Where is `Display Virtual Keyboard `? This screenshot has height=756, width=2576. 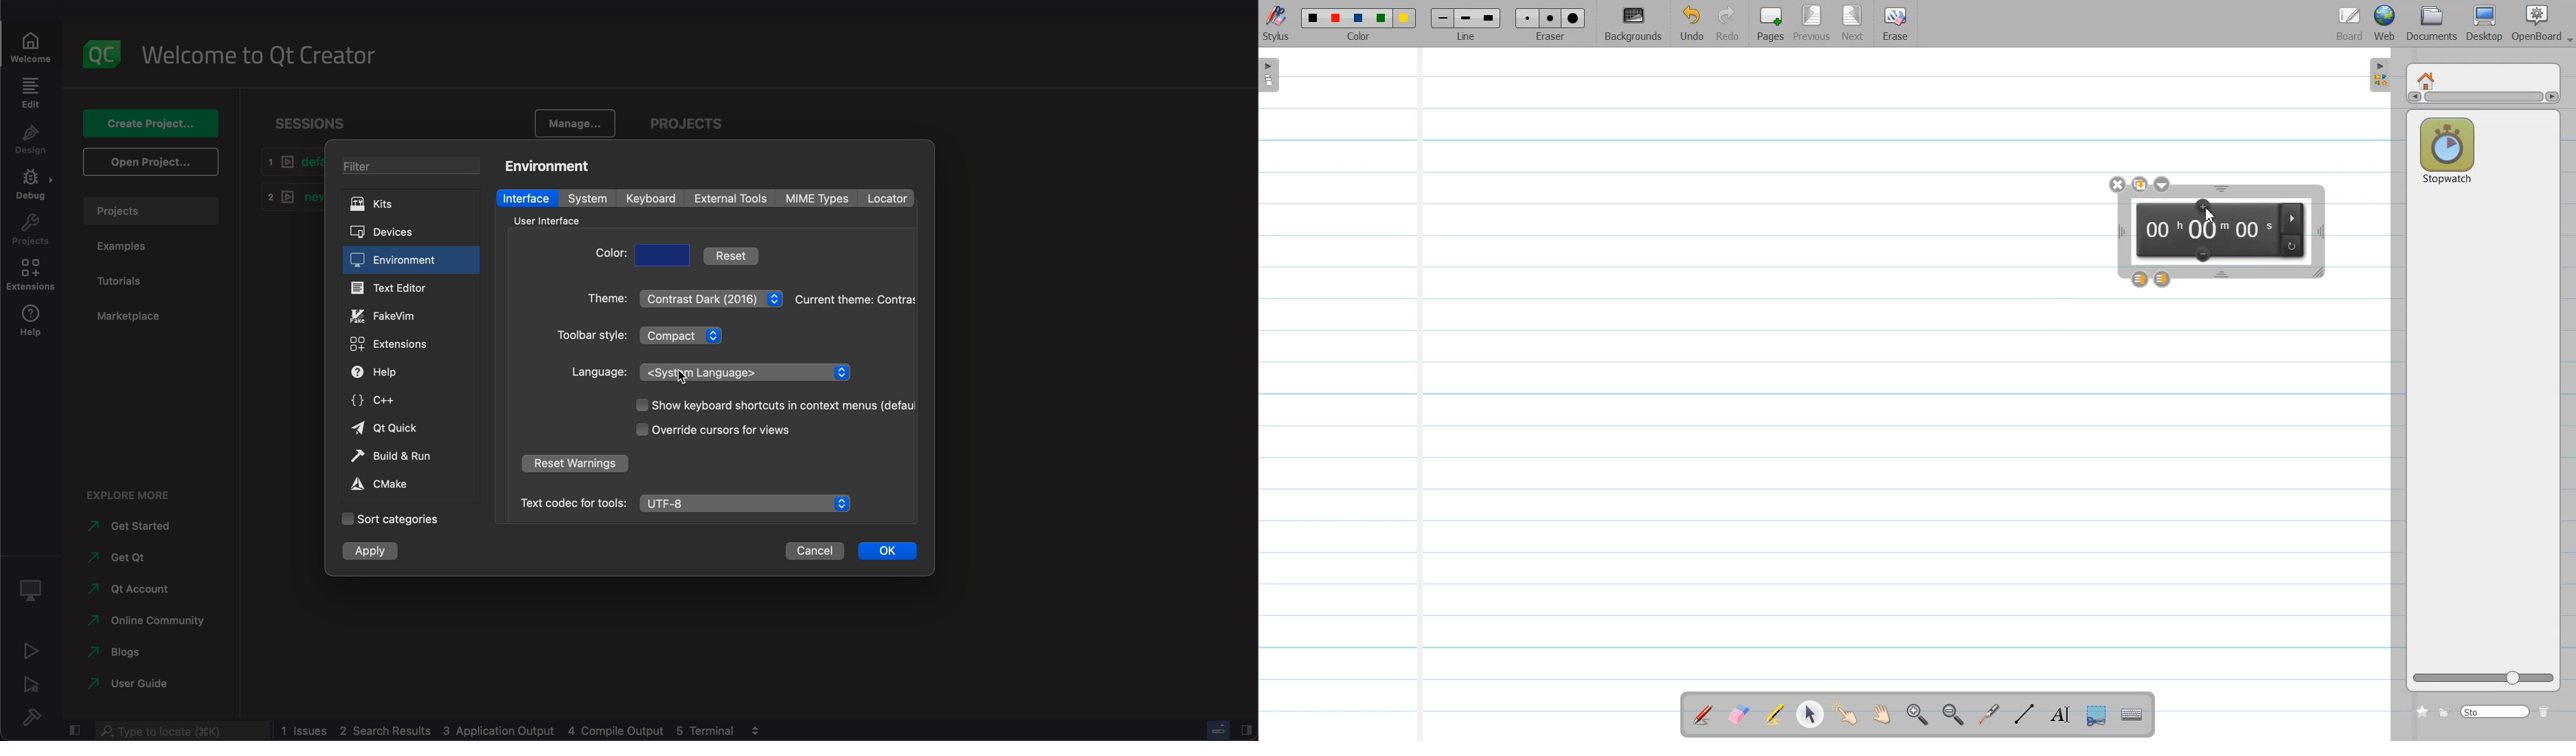
Display Virtual Keyboard  is located at coordinates (2134, 715).